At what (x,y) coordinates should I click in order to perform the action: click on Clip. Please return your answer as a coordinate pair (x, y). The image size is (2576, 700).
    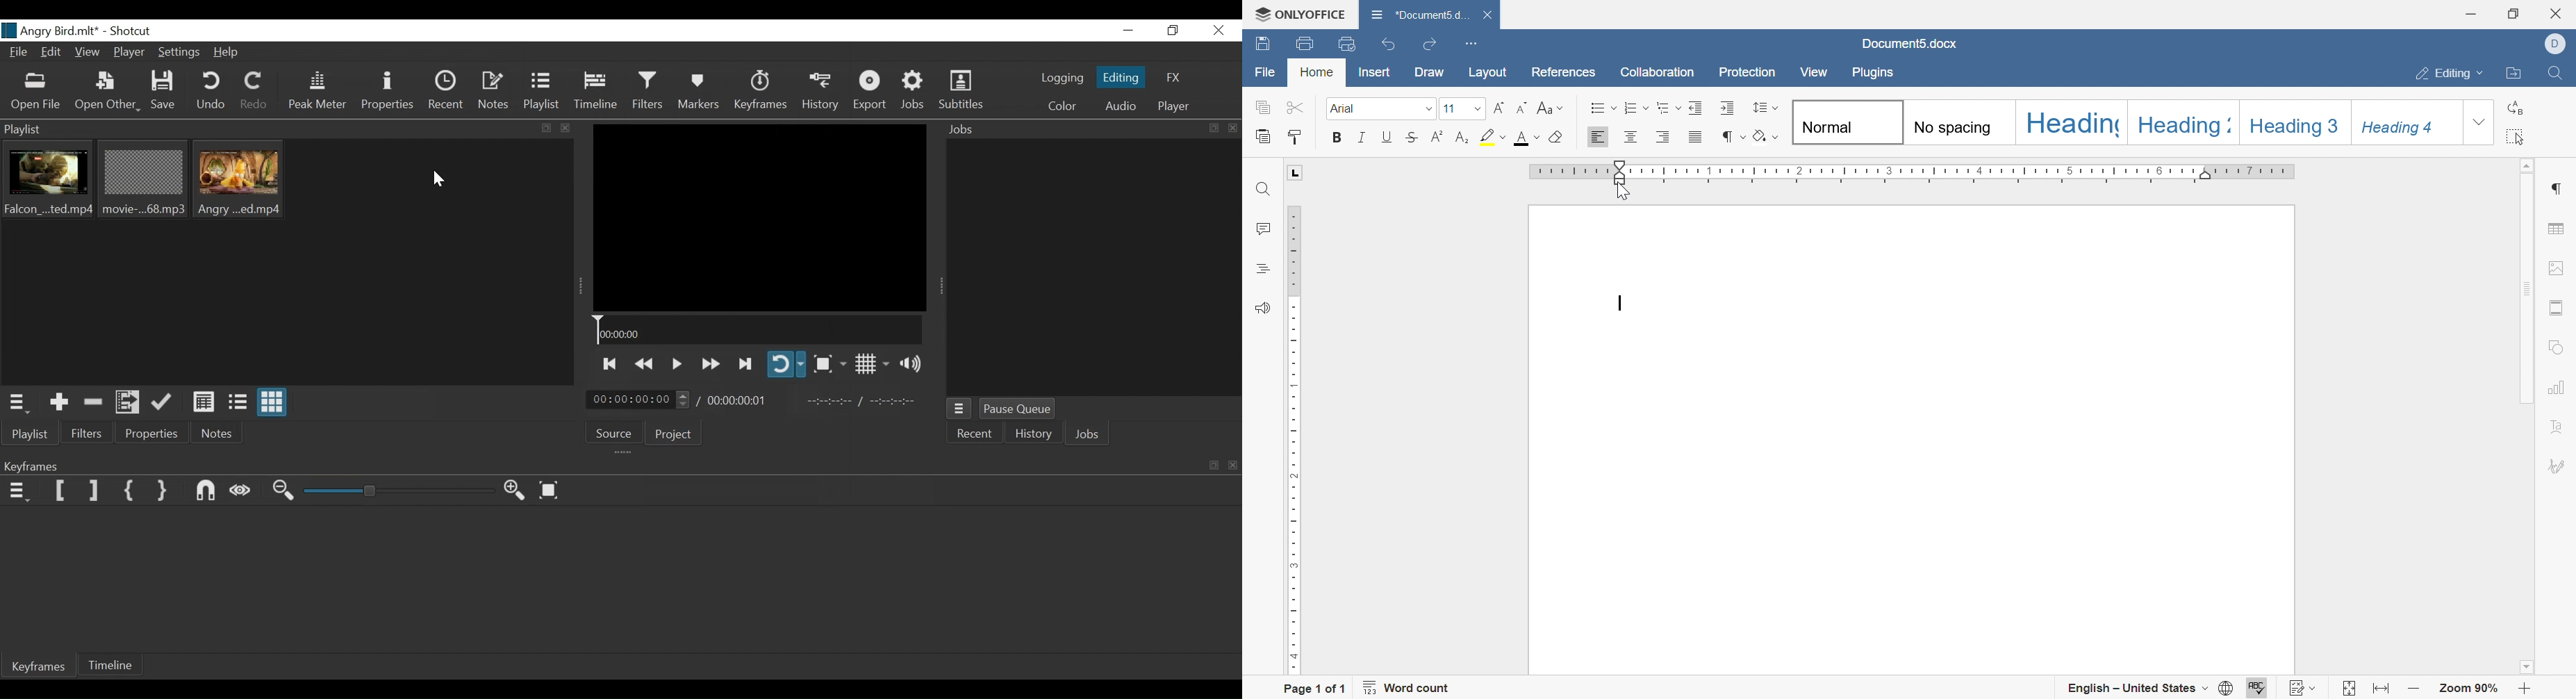
    Looking at the image, I should click on (51, 183).